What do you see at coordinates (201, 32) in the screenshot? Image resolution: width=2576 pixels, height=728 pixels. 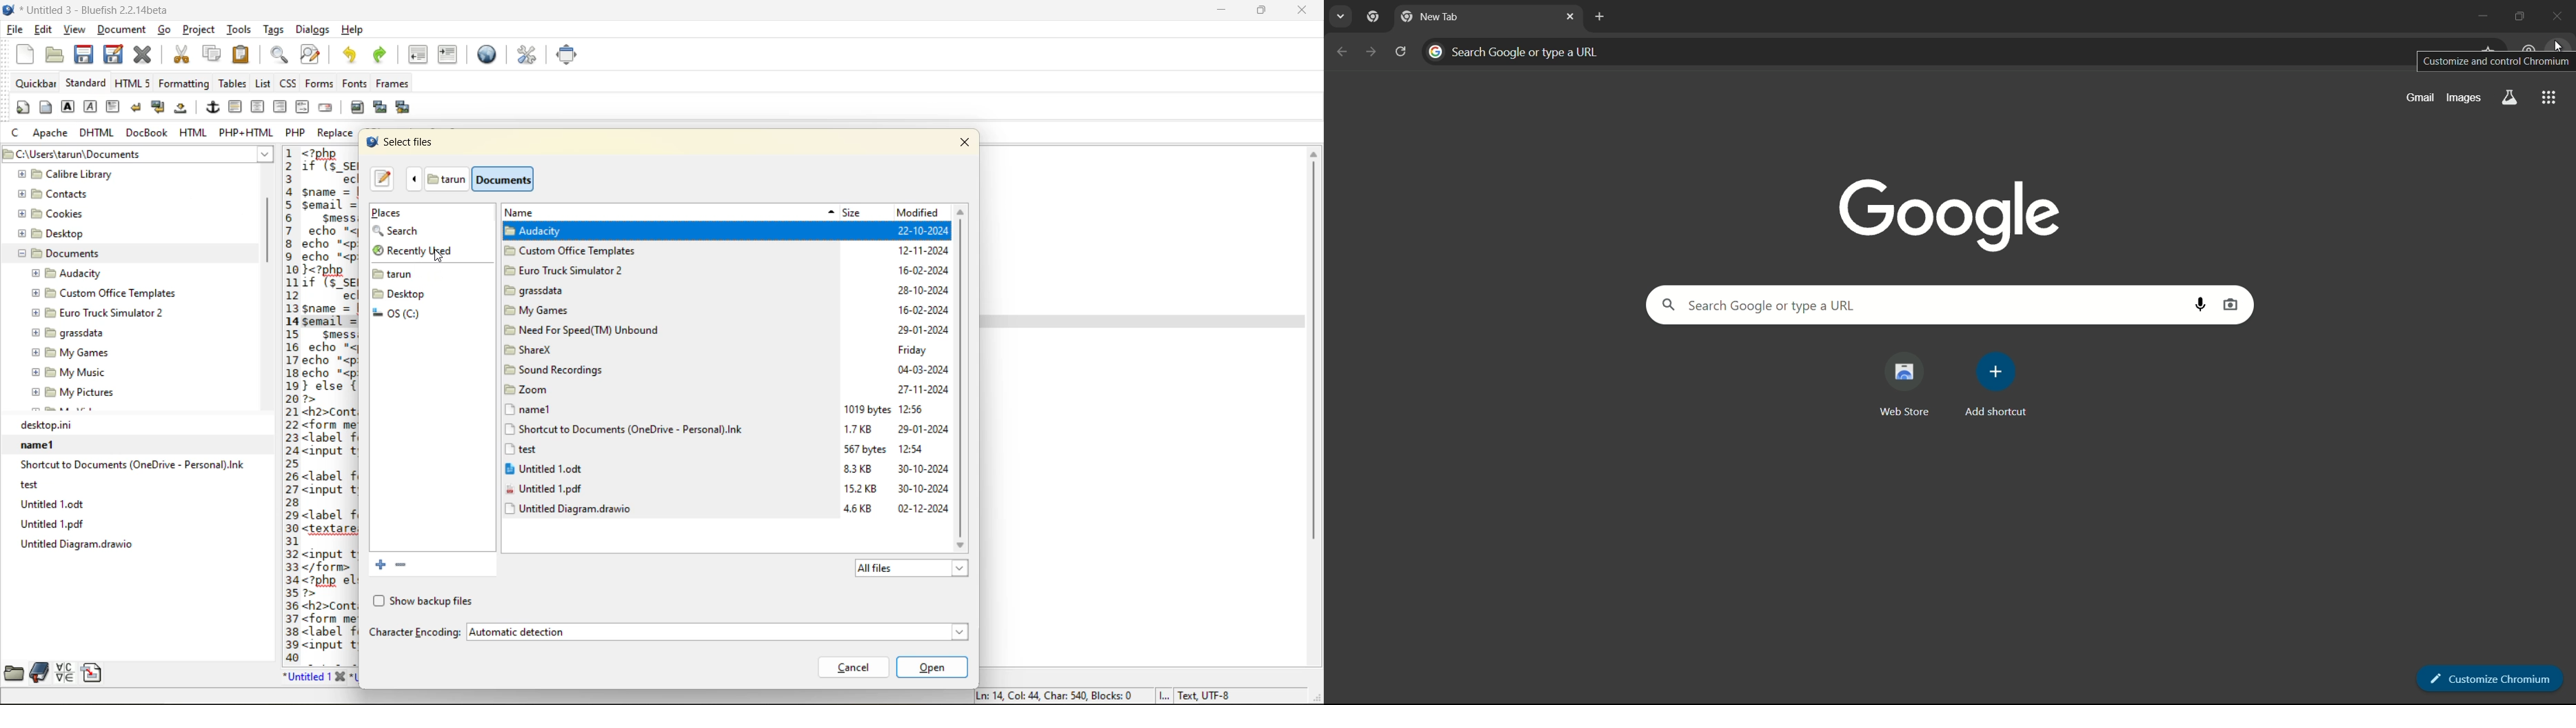 I see `project` at bounding box center [201, 32].